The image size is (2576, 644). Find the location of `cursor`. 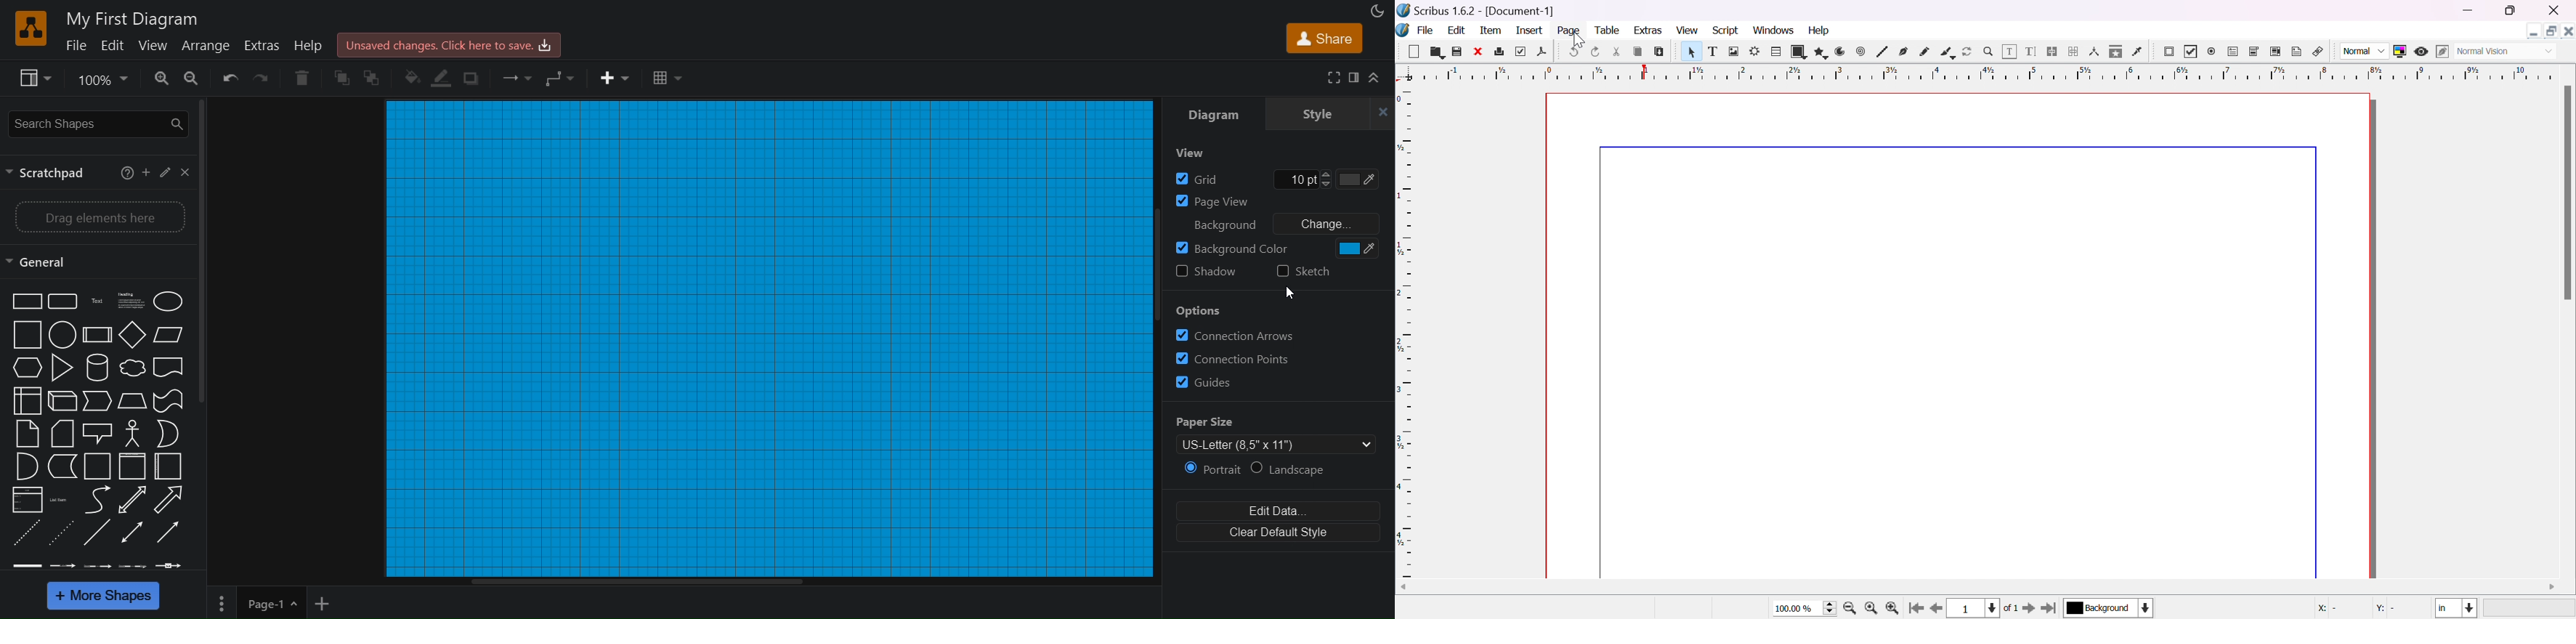

cursor is located at coordinates (1579, 41).